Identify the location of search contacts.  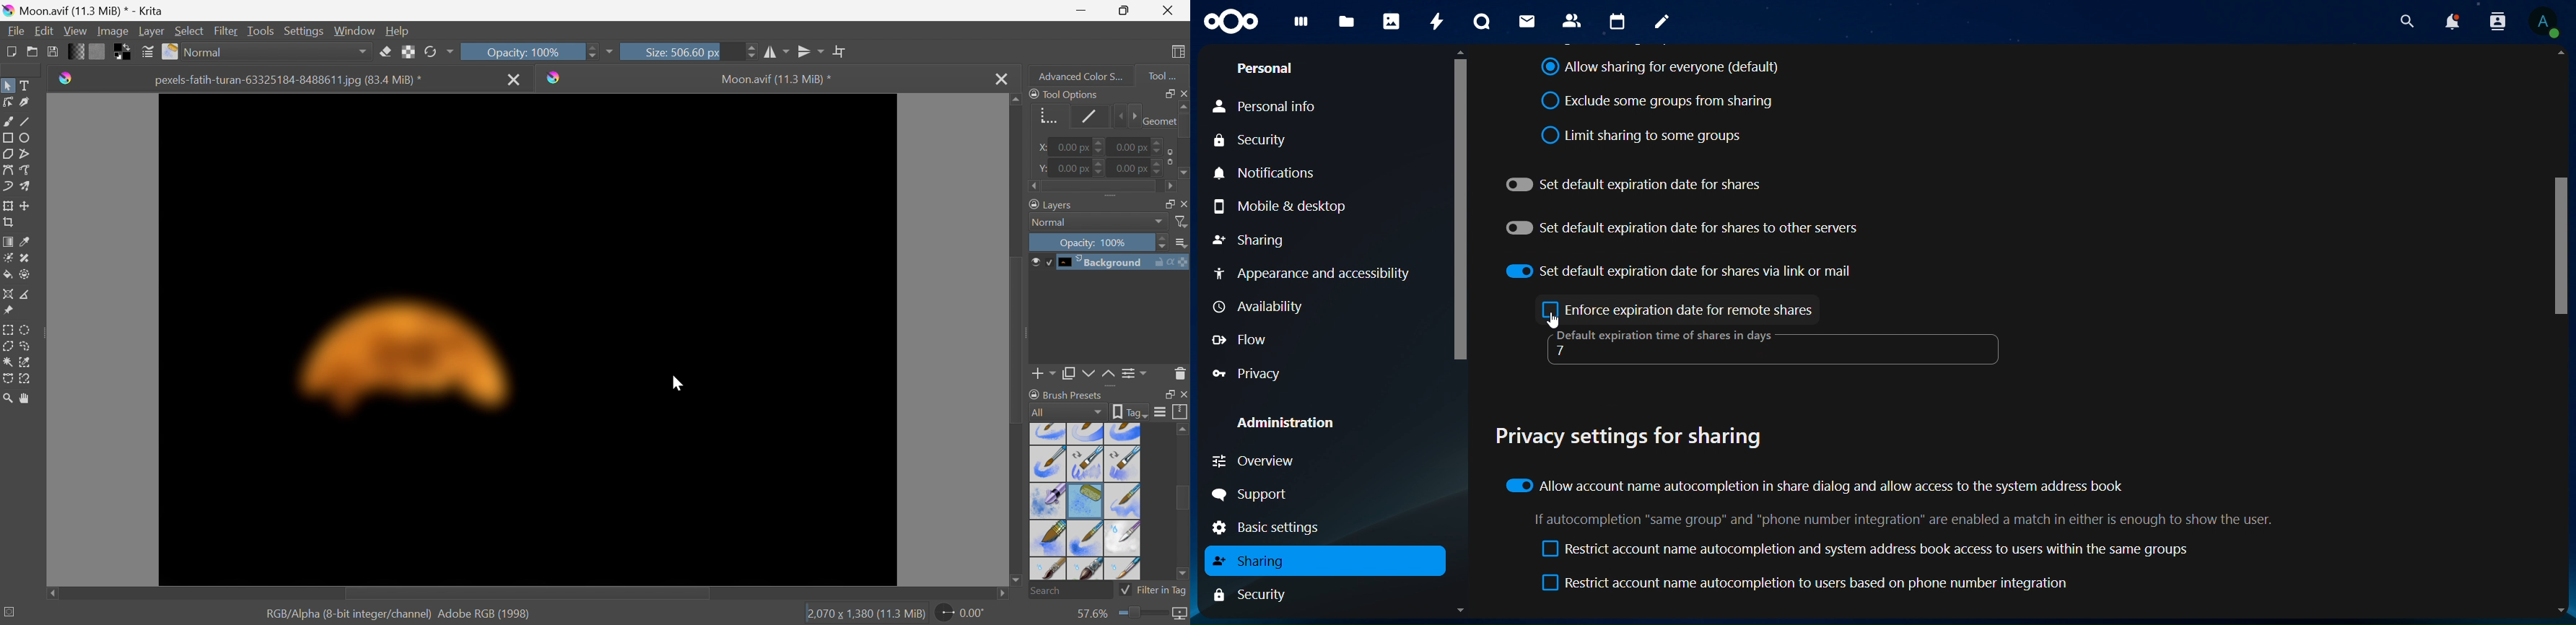
(2497, 22).